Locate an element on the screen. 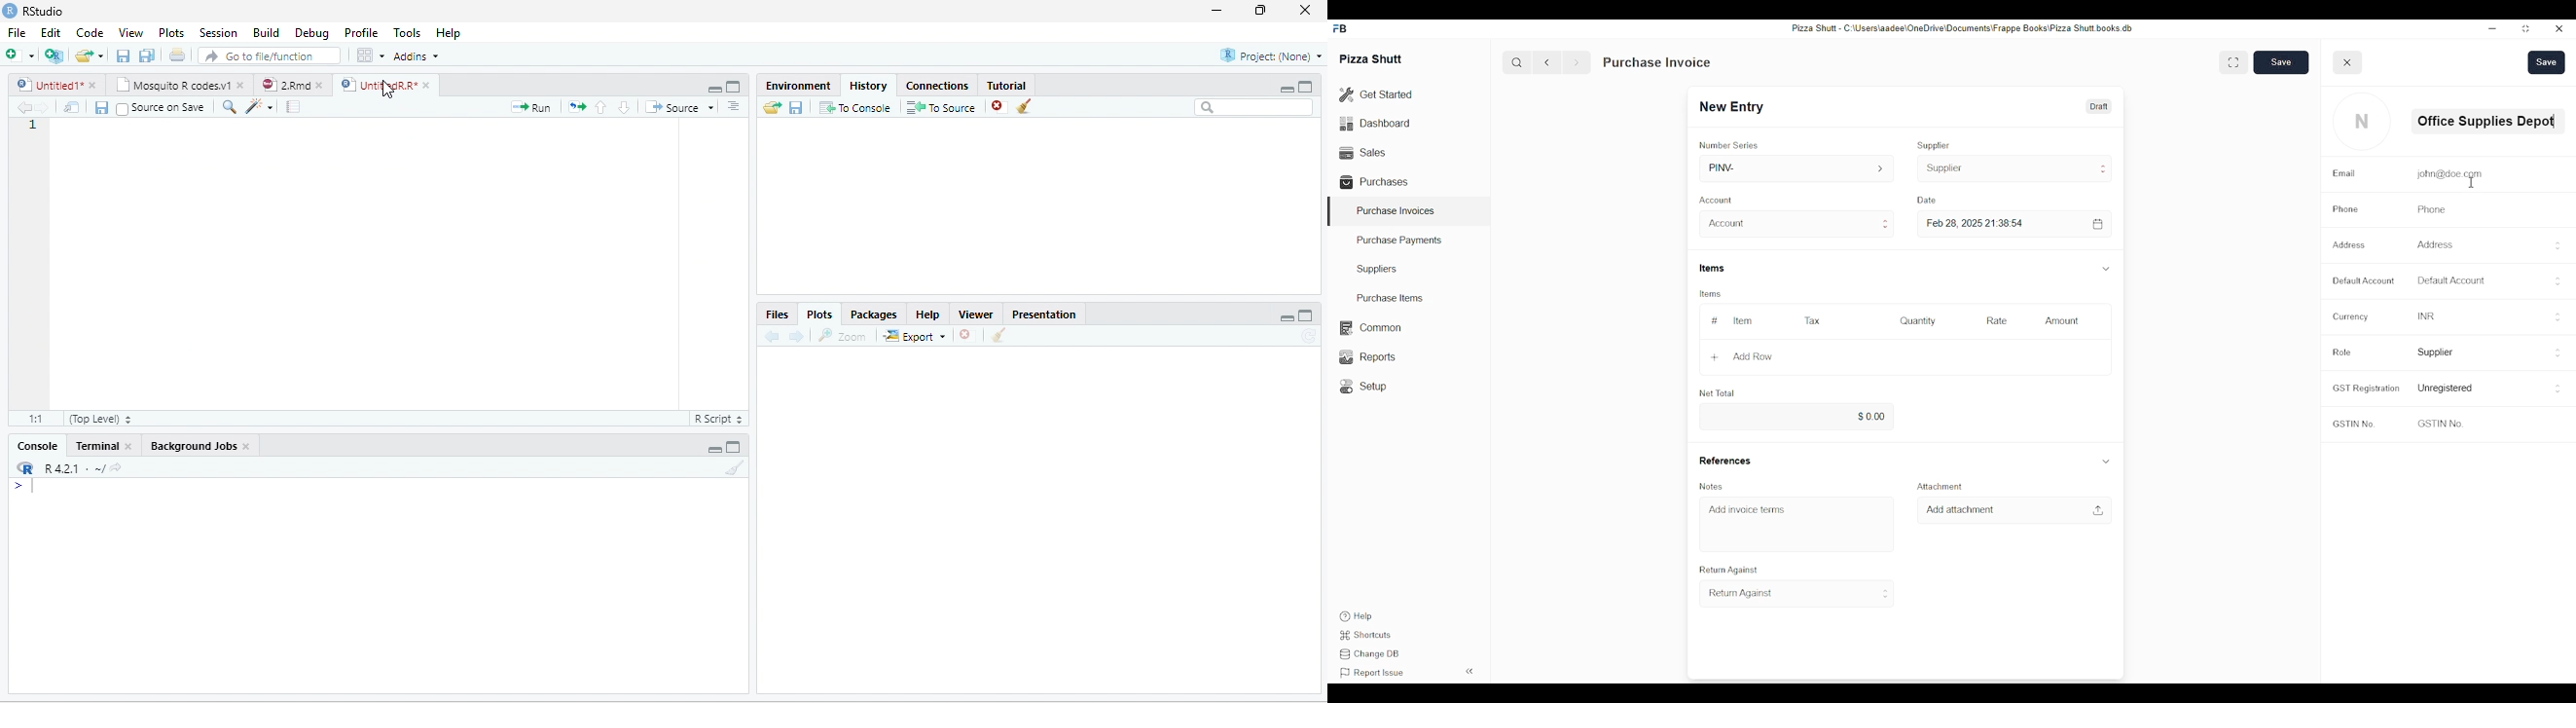 Image resolution: width=2576 pixels, height=728 pixels. Plots is located at coordinates (171, 32).